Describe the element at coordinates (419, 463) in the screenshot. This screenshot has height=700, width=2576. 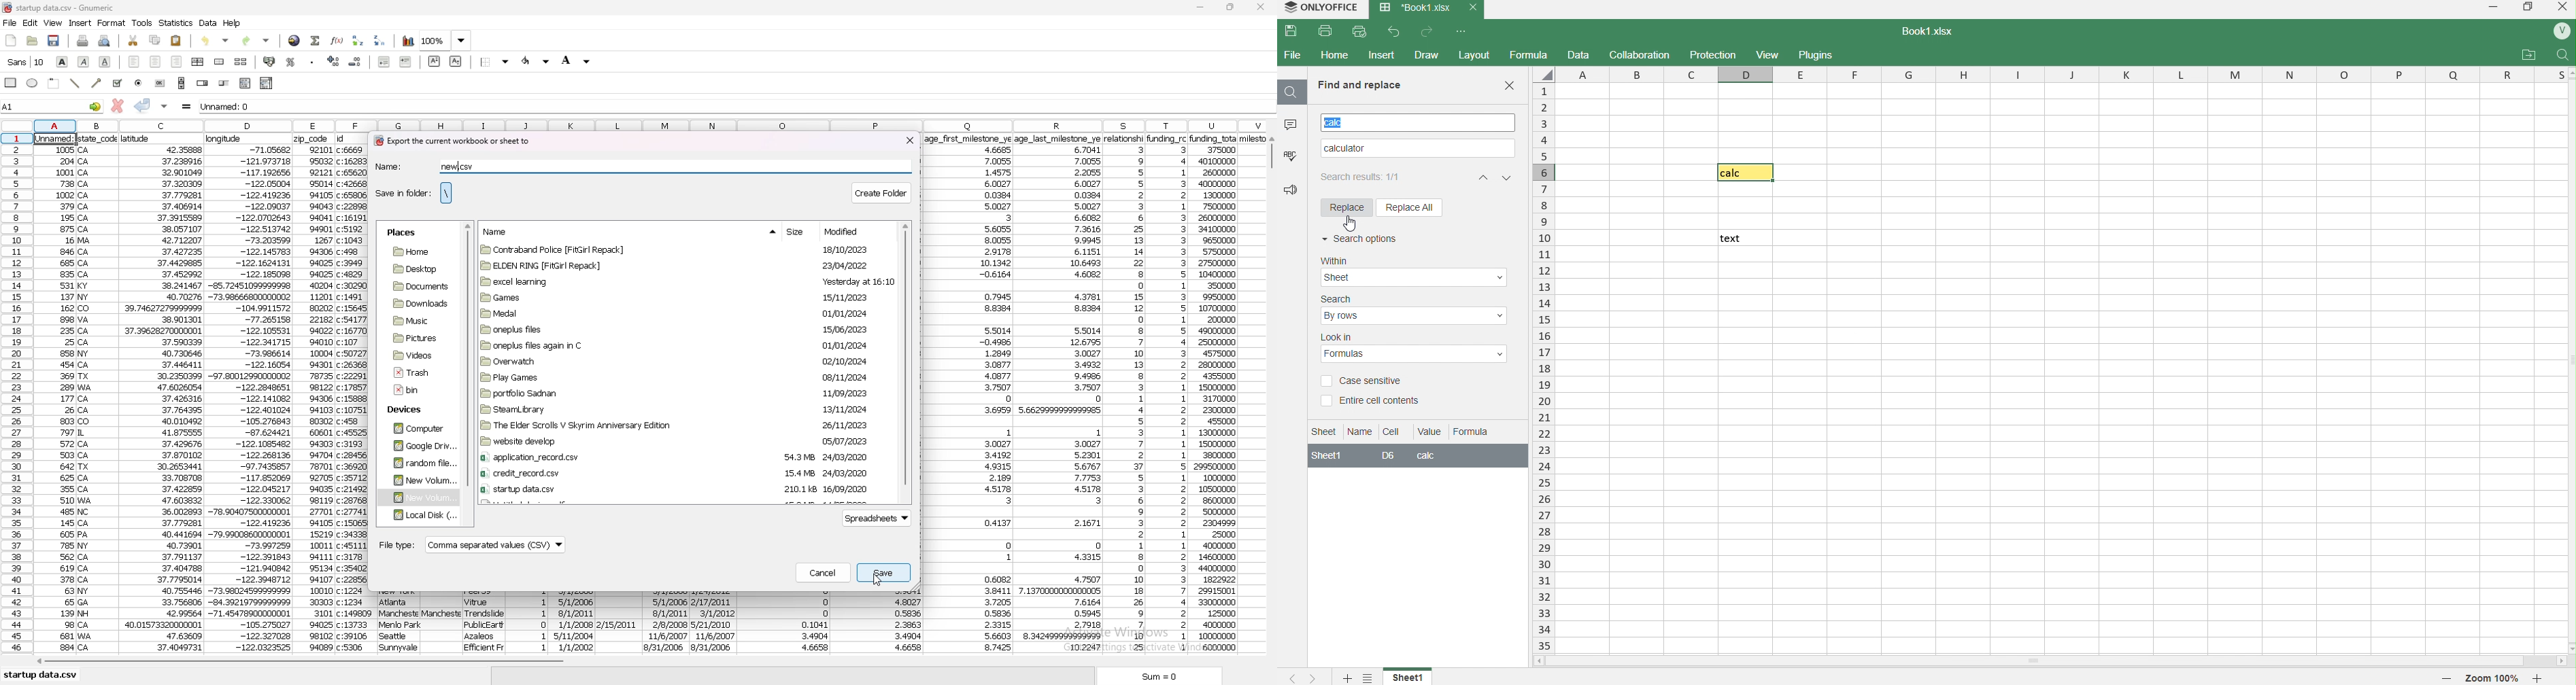
I see `folder` at that location.